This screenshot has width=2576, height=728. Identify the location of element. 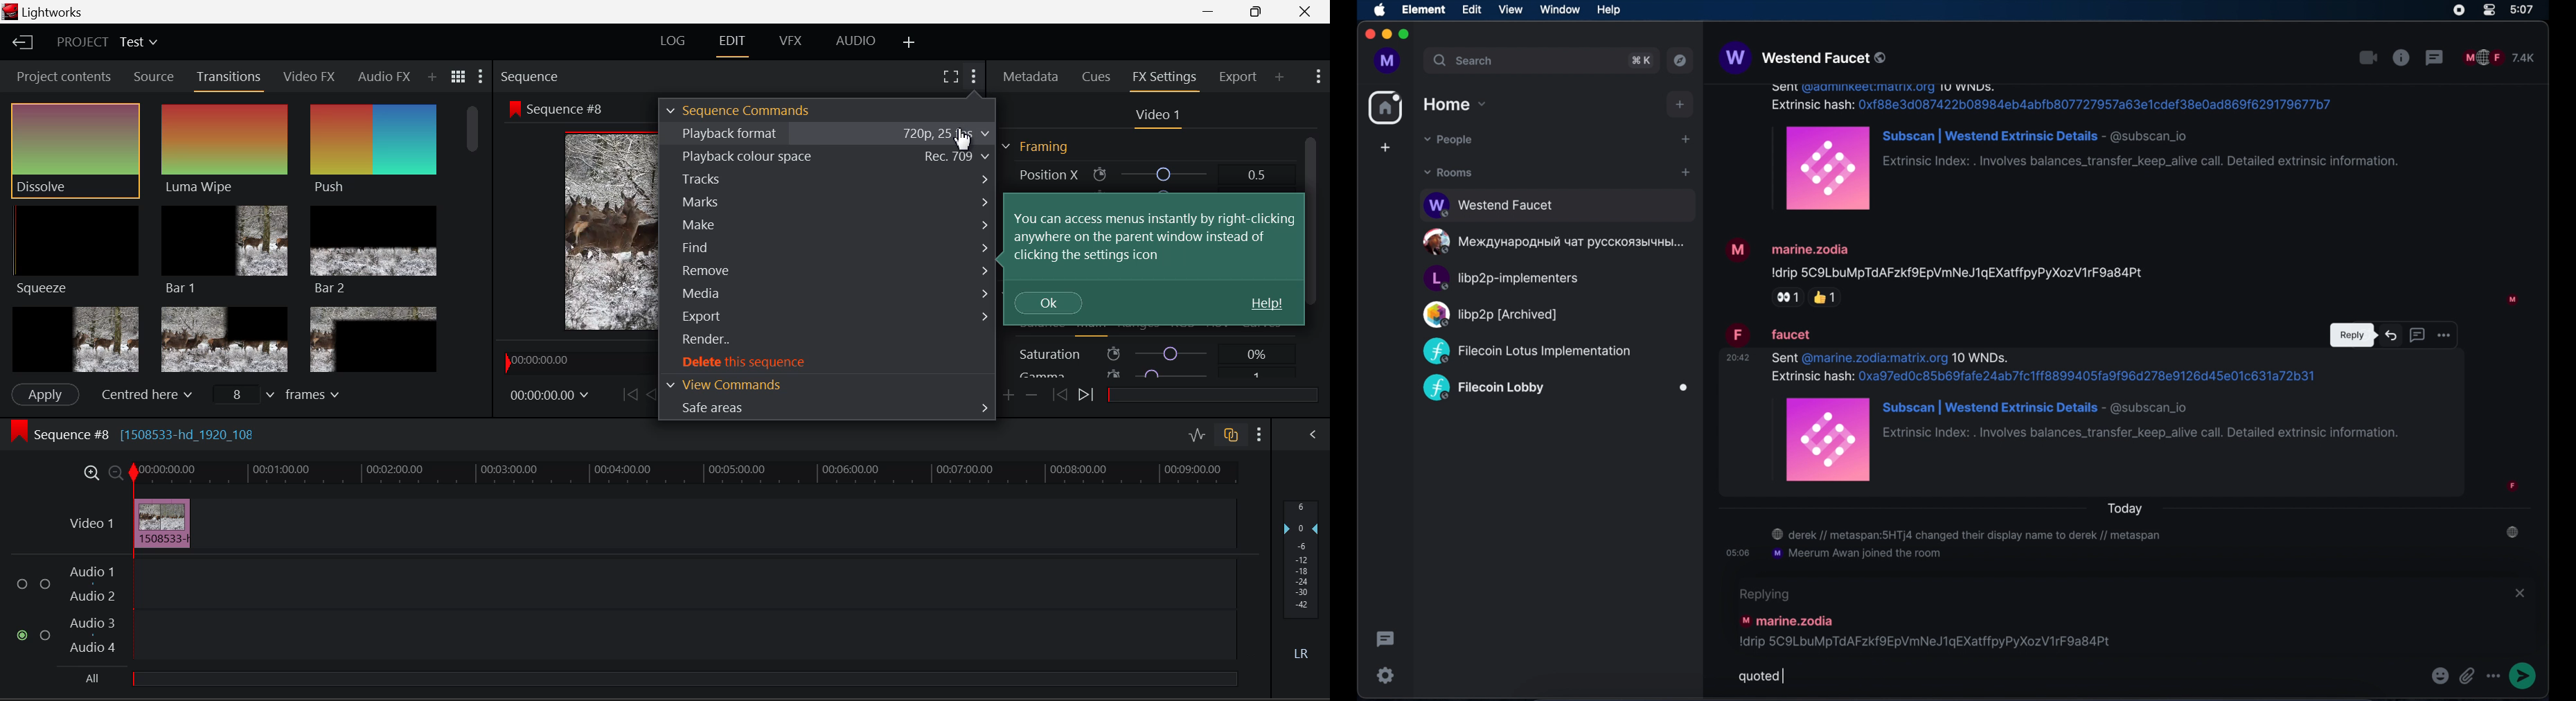
(1425, 10).